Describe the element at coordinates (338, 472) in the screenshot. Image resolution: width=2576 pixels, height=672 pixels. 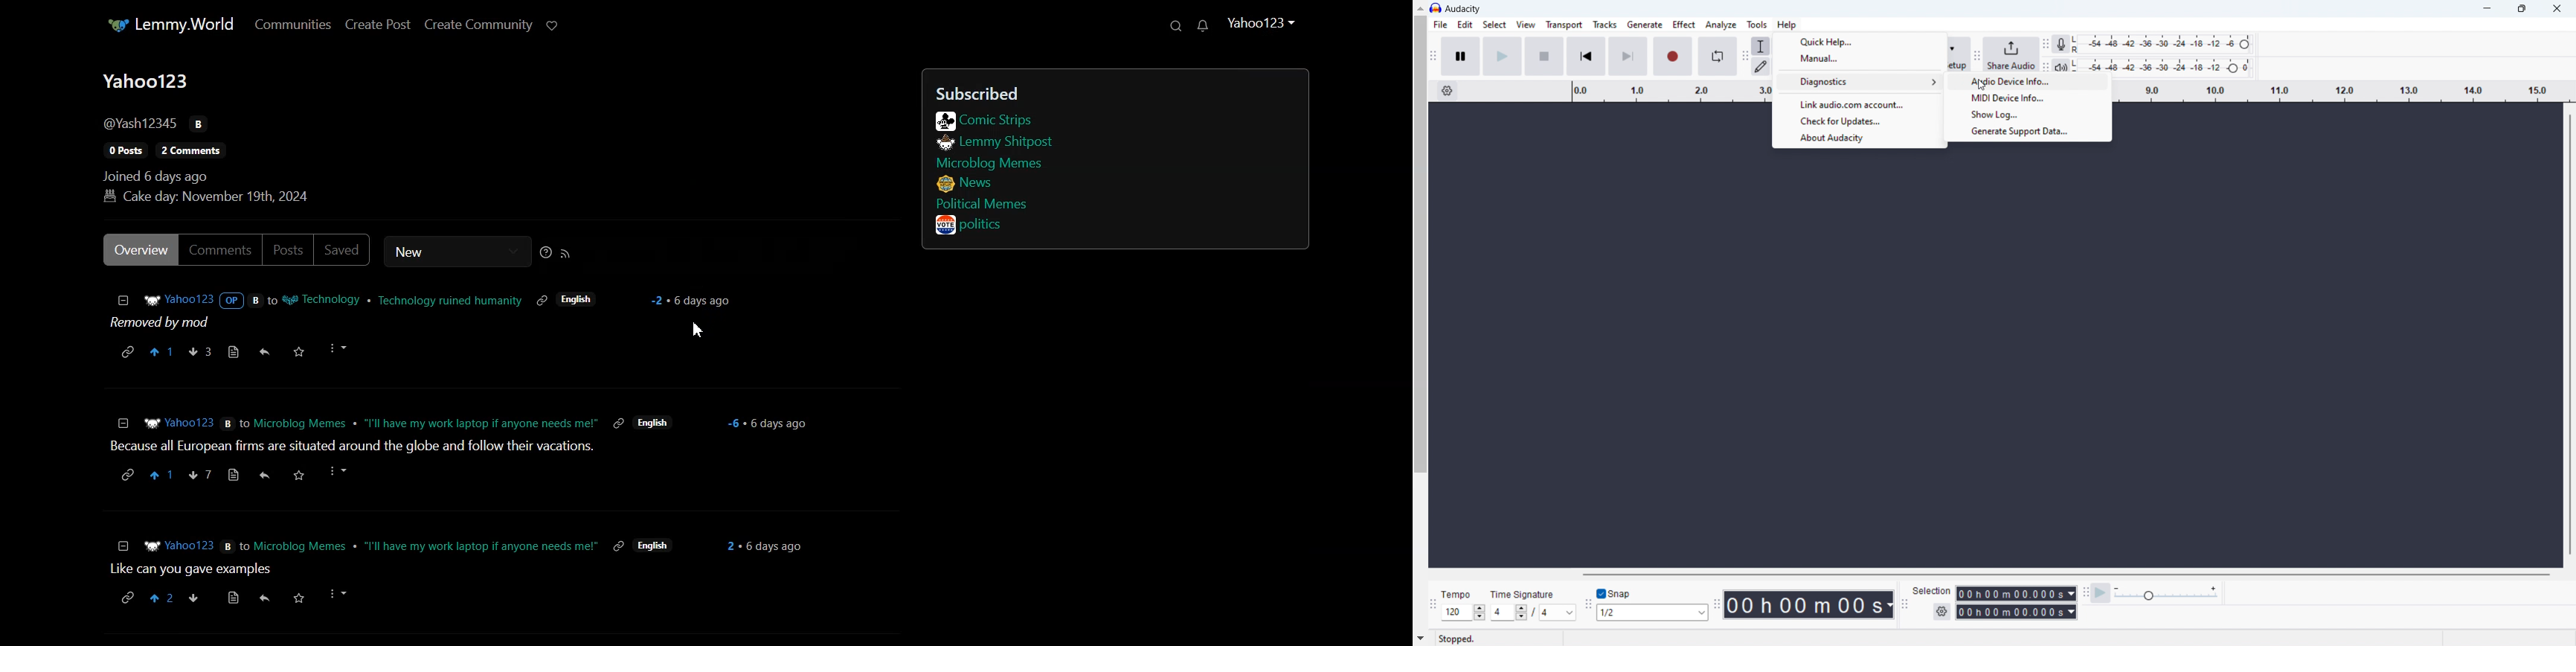
I see `` at that location.